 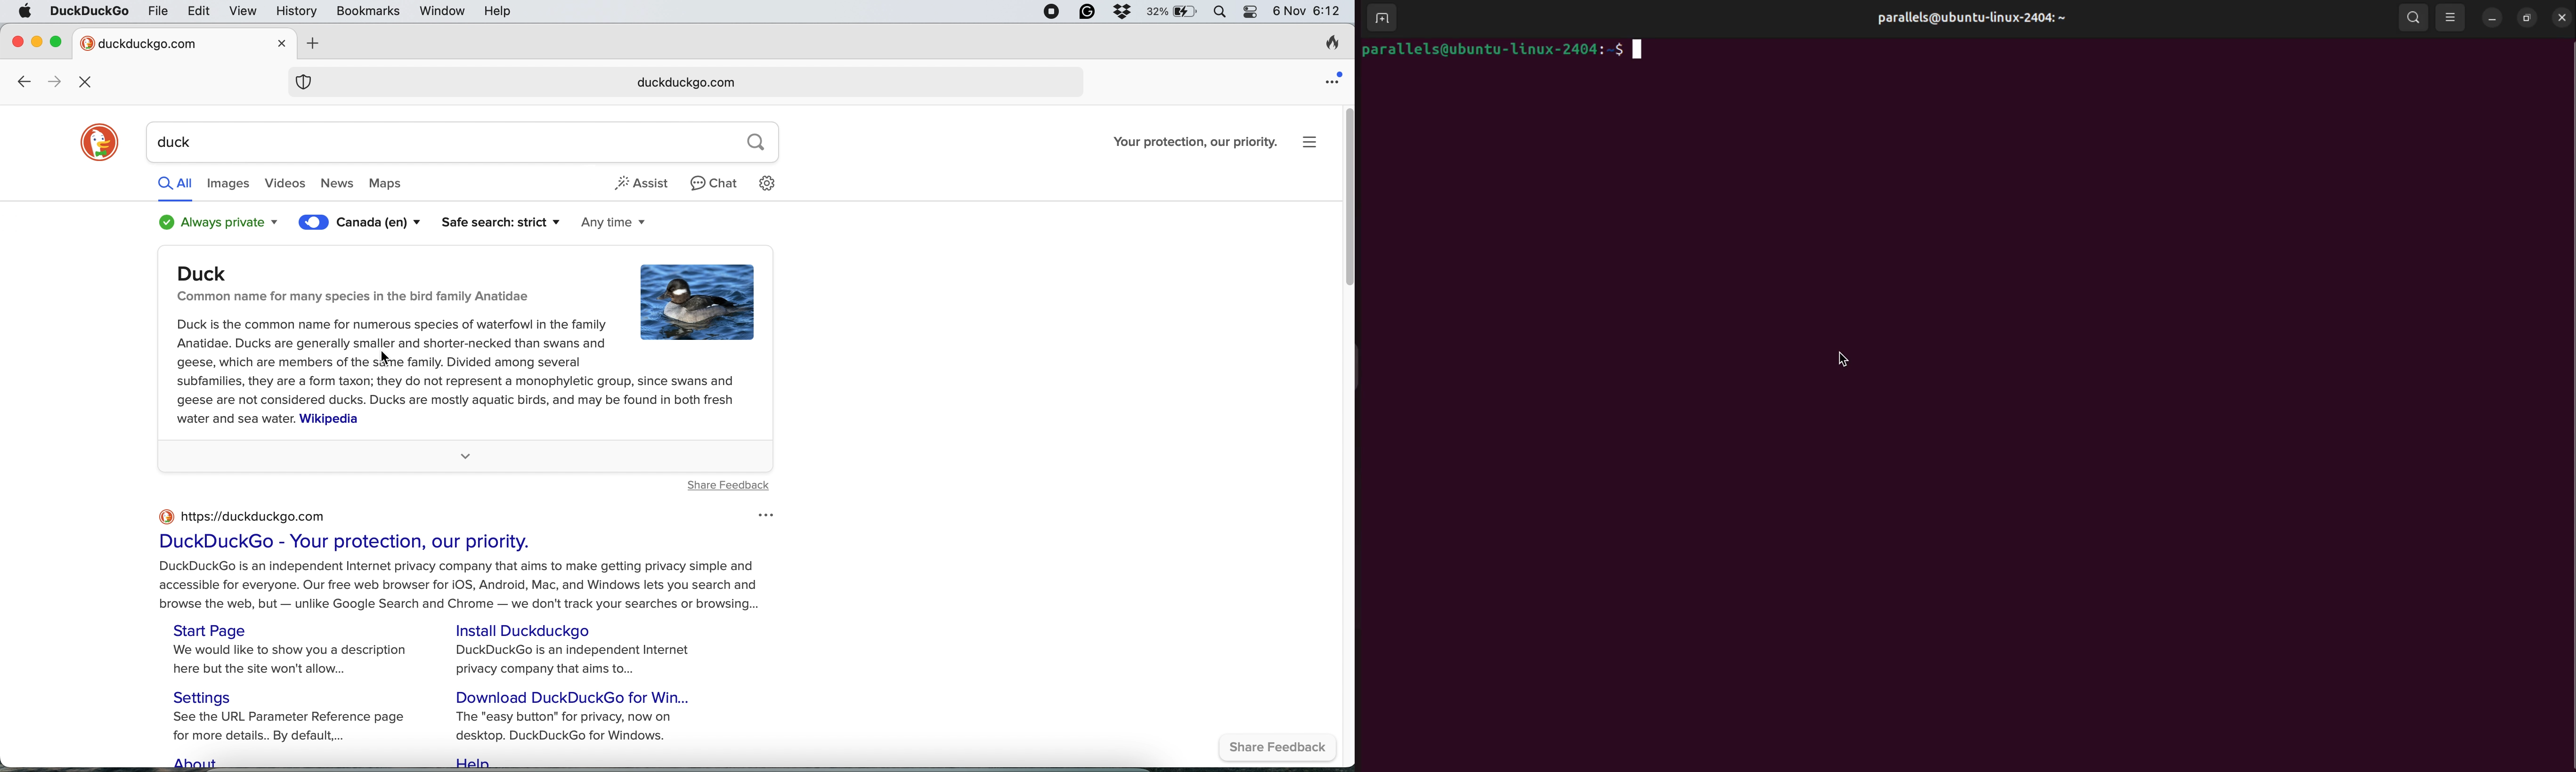 I want to click on go forward, so click(x=51, y=81).